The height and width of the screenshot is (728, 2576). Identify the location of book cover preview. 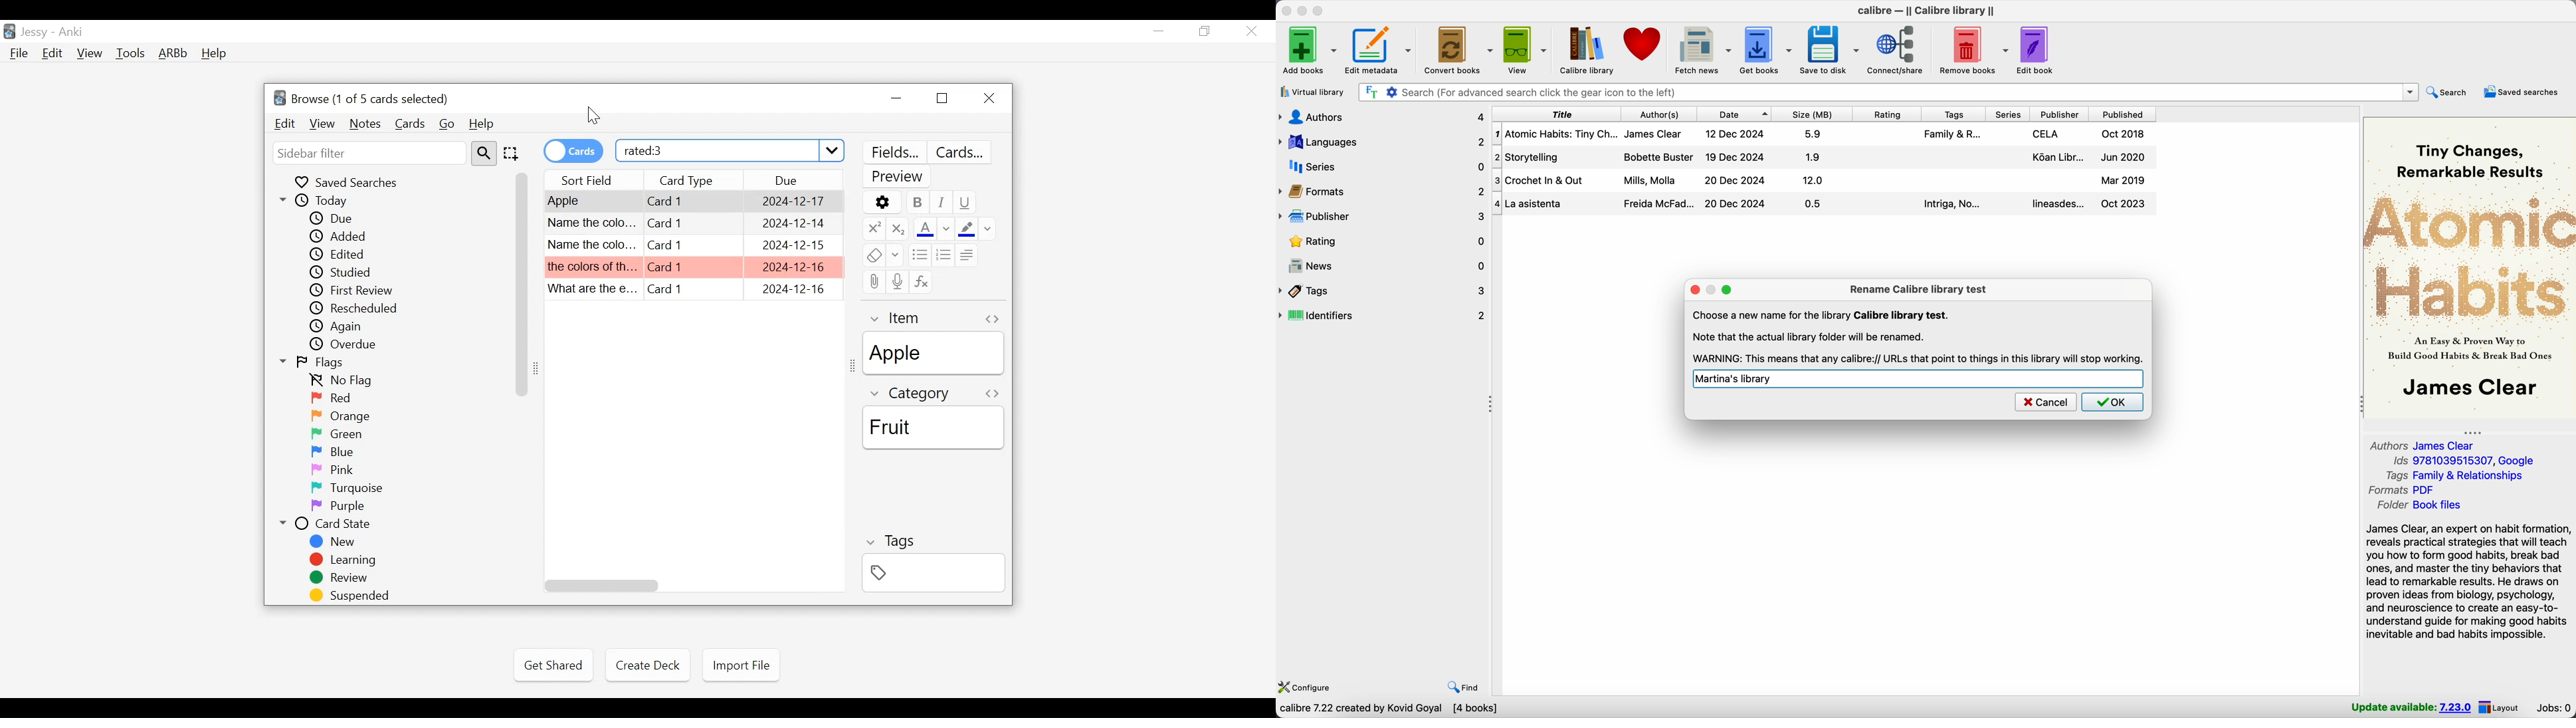
(2469, 266).